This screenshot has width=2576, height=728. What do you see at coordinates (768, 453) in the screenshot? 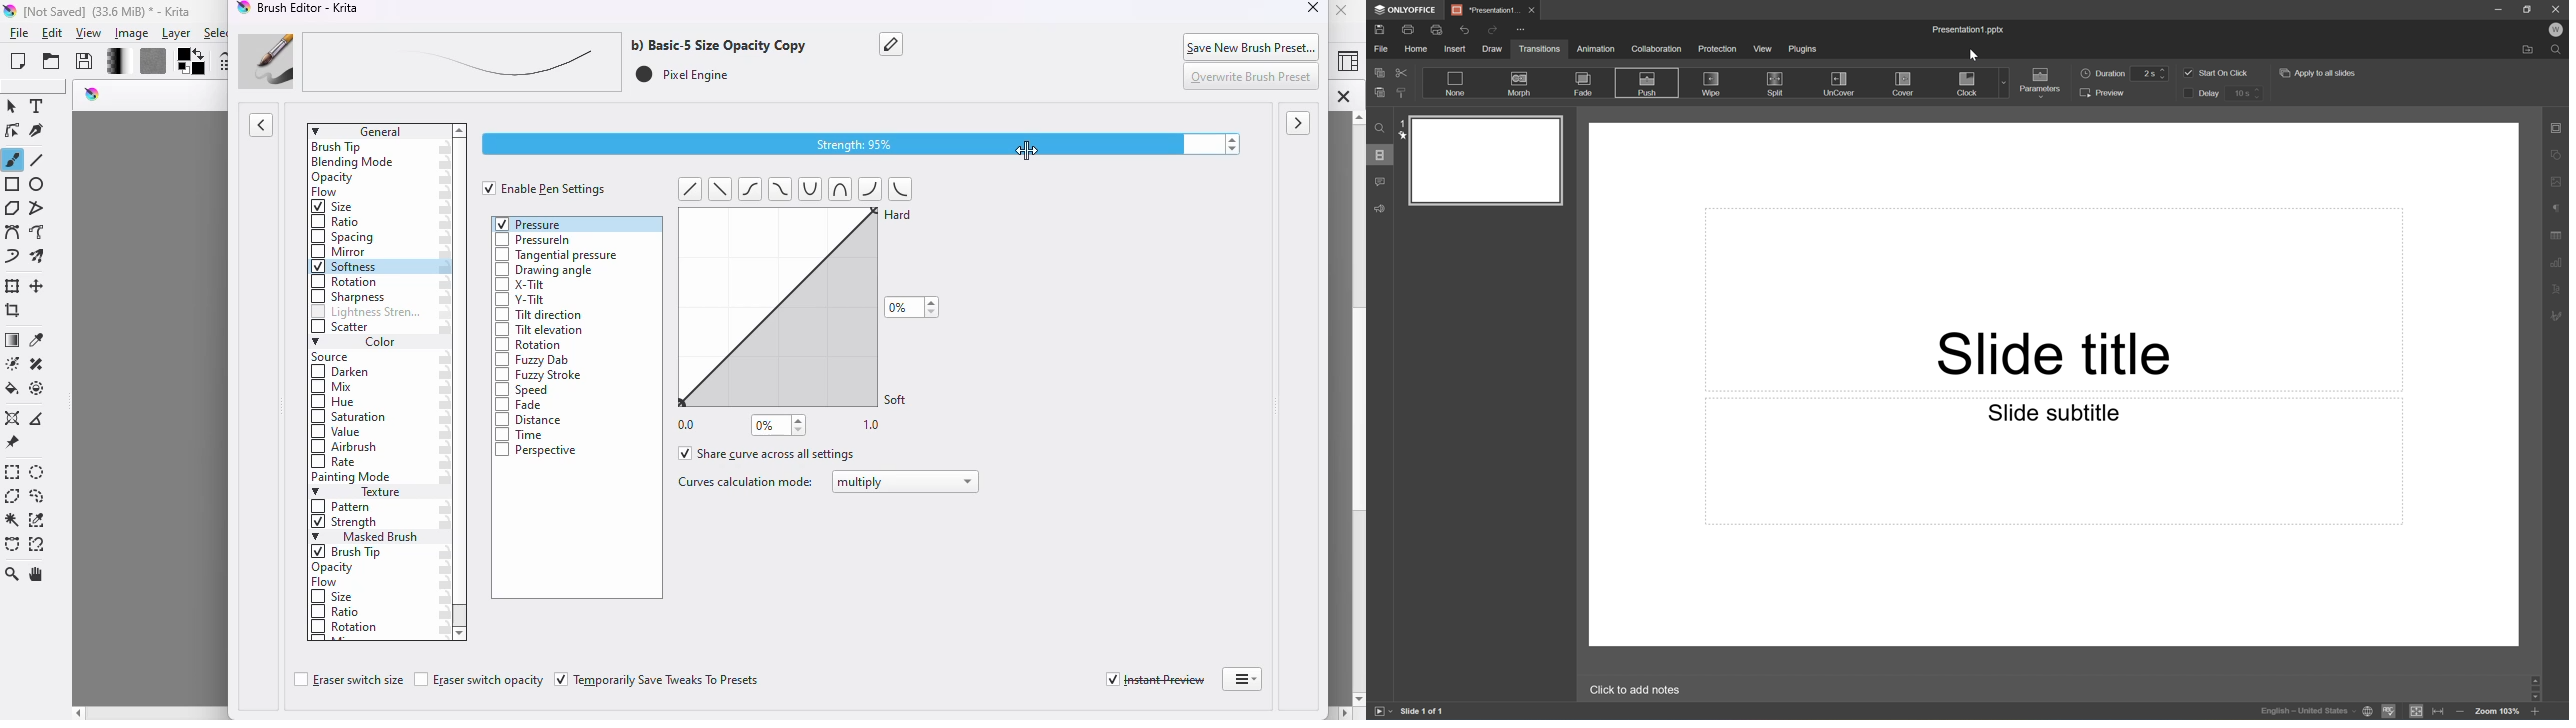
I see `share curve across all settings` at bounding box center [768, 453].